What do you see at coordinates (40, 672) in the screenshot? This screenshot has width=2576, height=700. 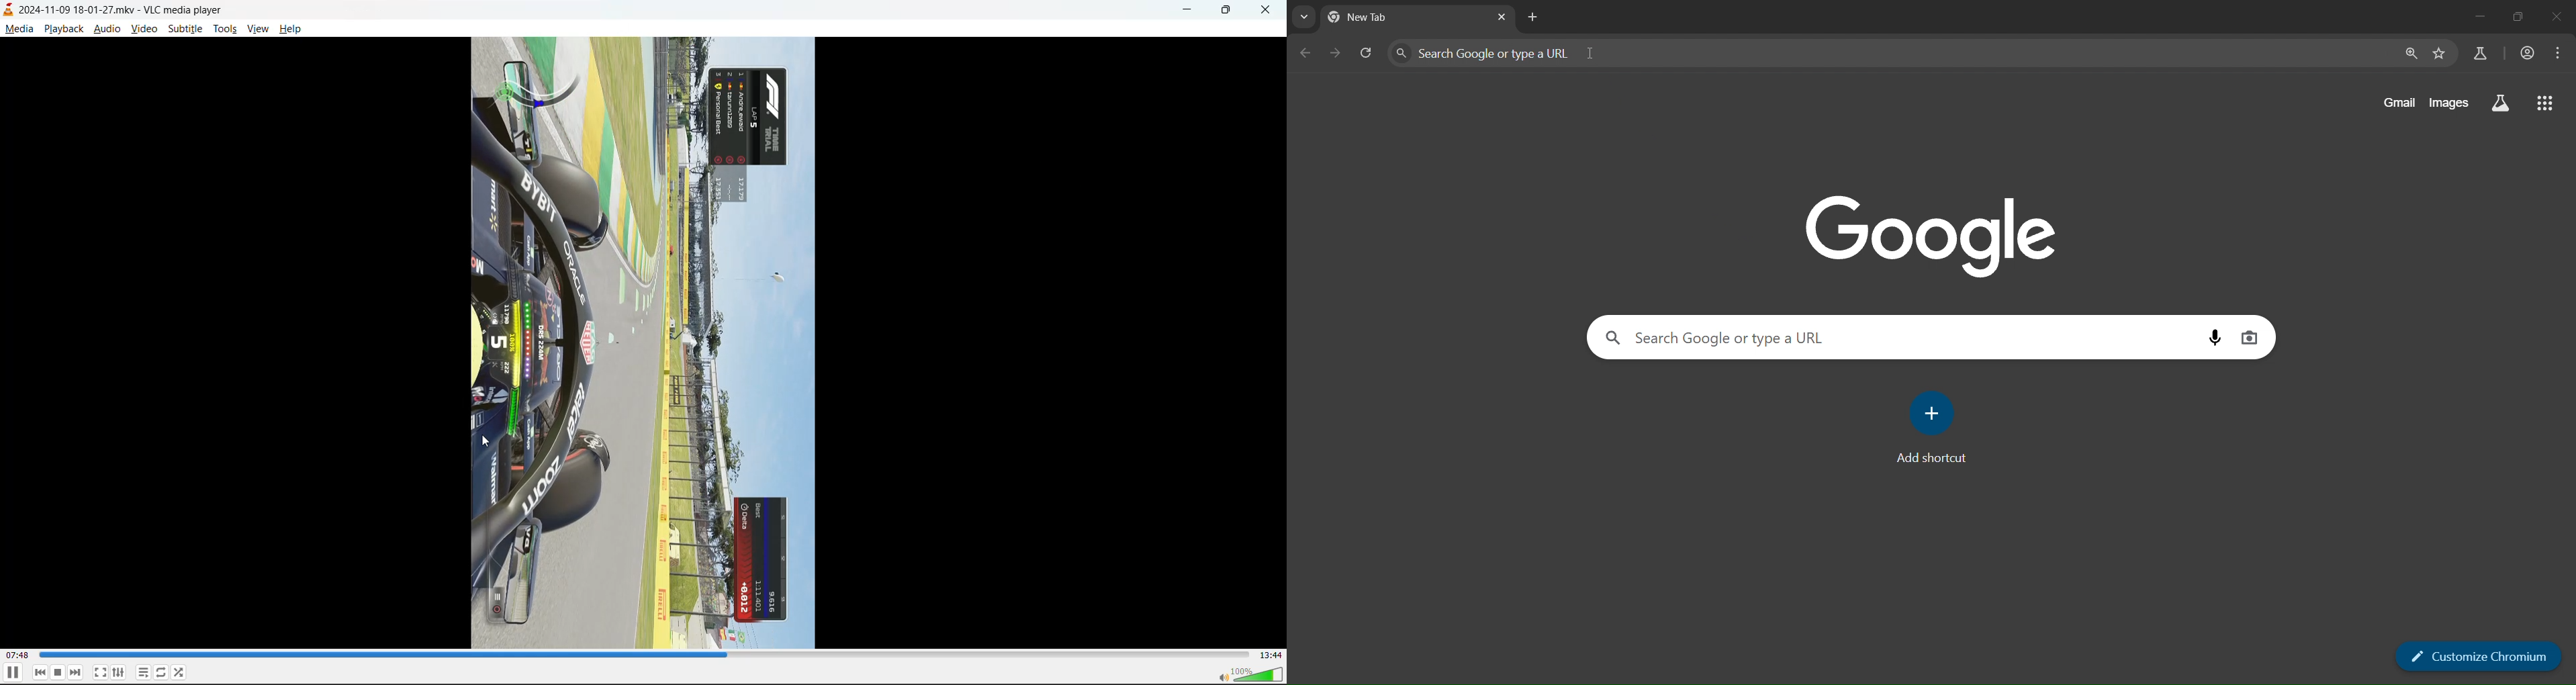 I see `previous` at bounding box center [40, 672].